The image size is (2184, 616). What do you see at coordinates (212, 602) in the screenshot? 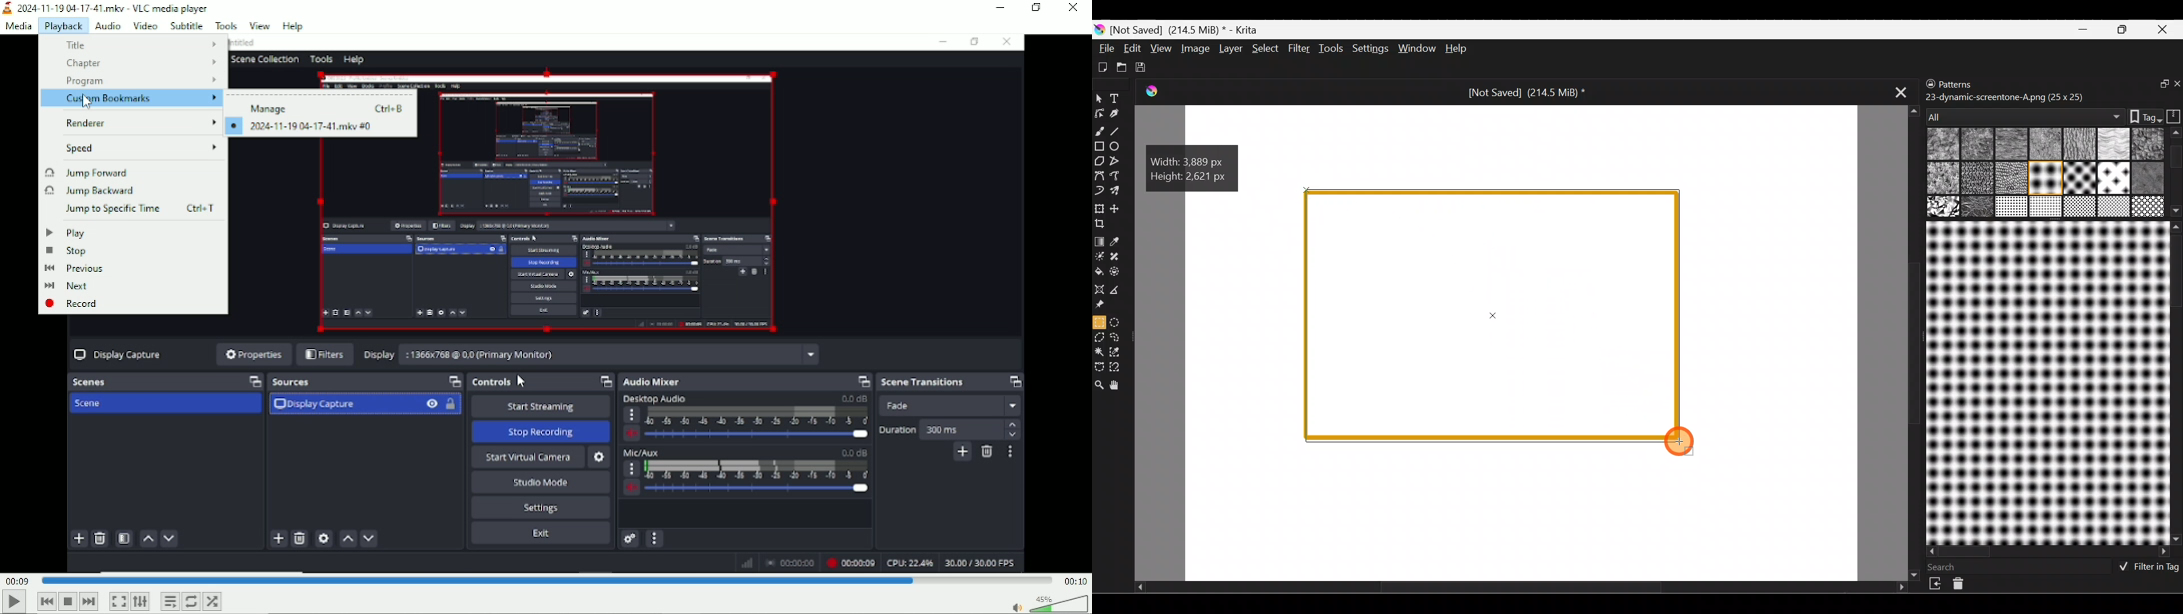
I see `random` at bounding box center [212, 602].